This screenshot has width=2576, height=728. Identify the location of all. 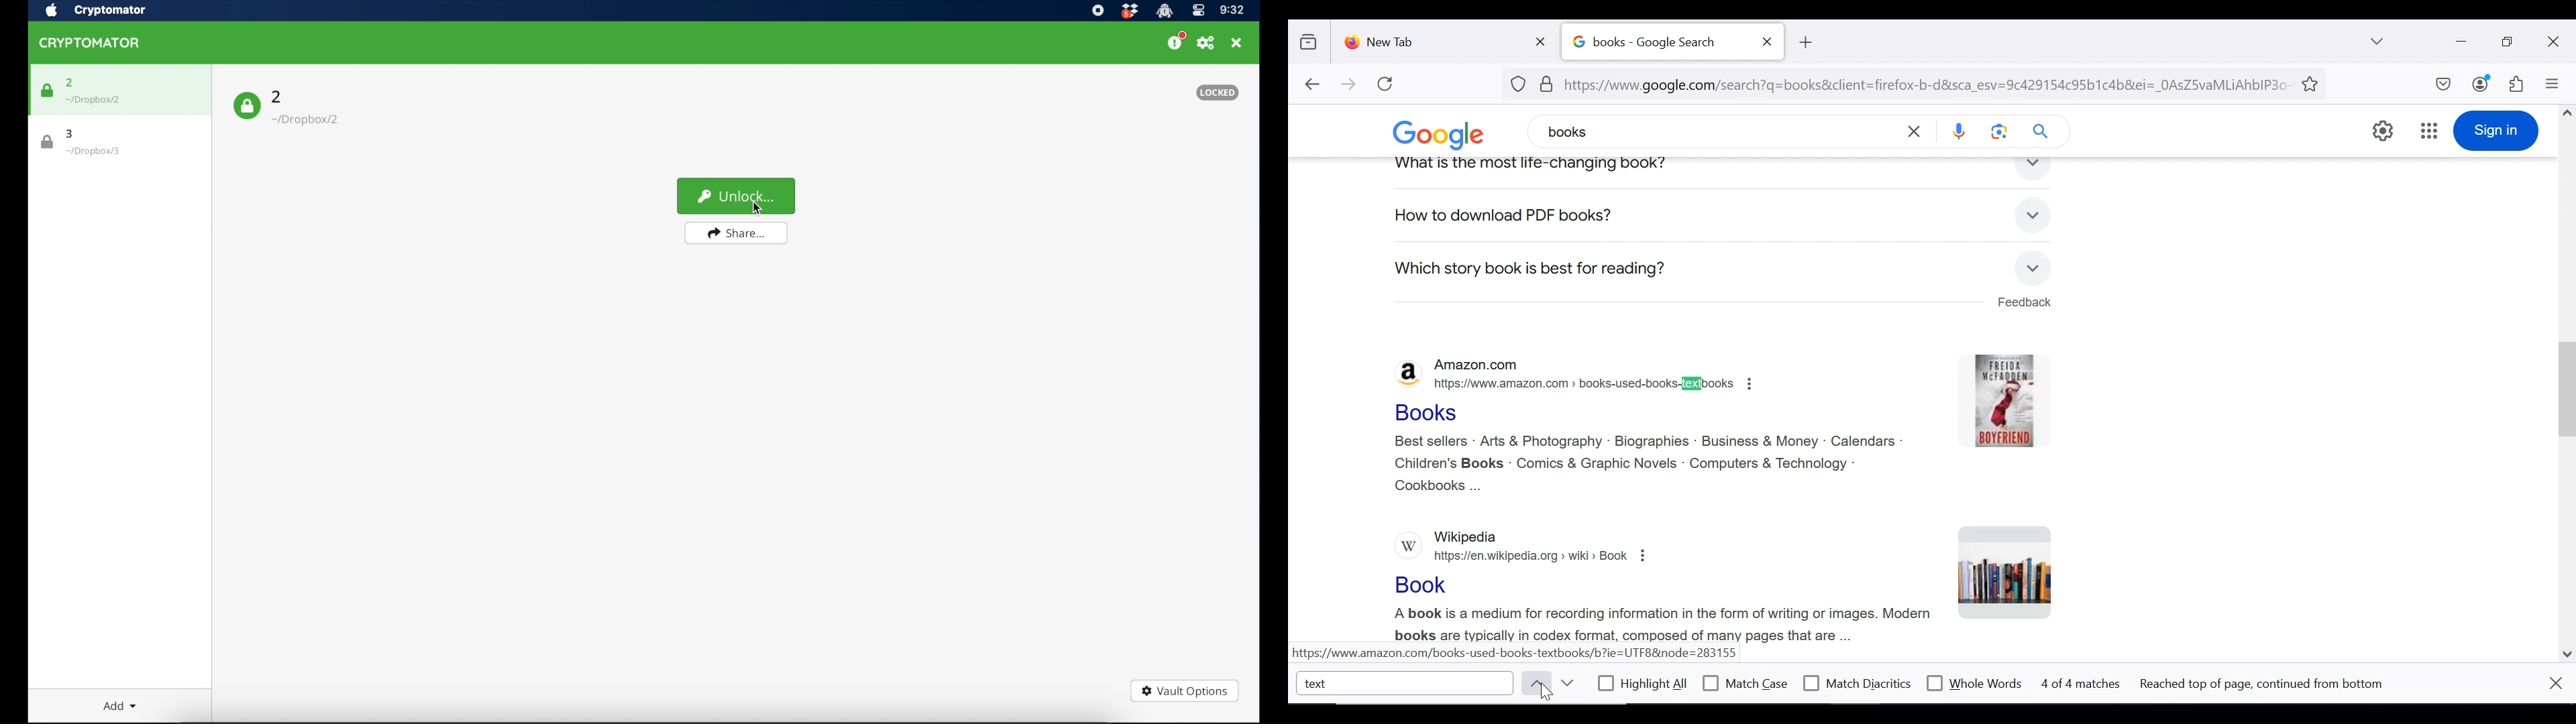
(1404, 217).